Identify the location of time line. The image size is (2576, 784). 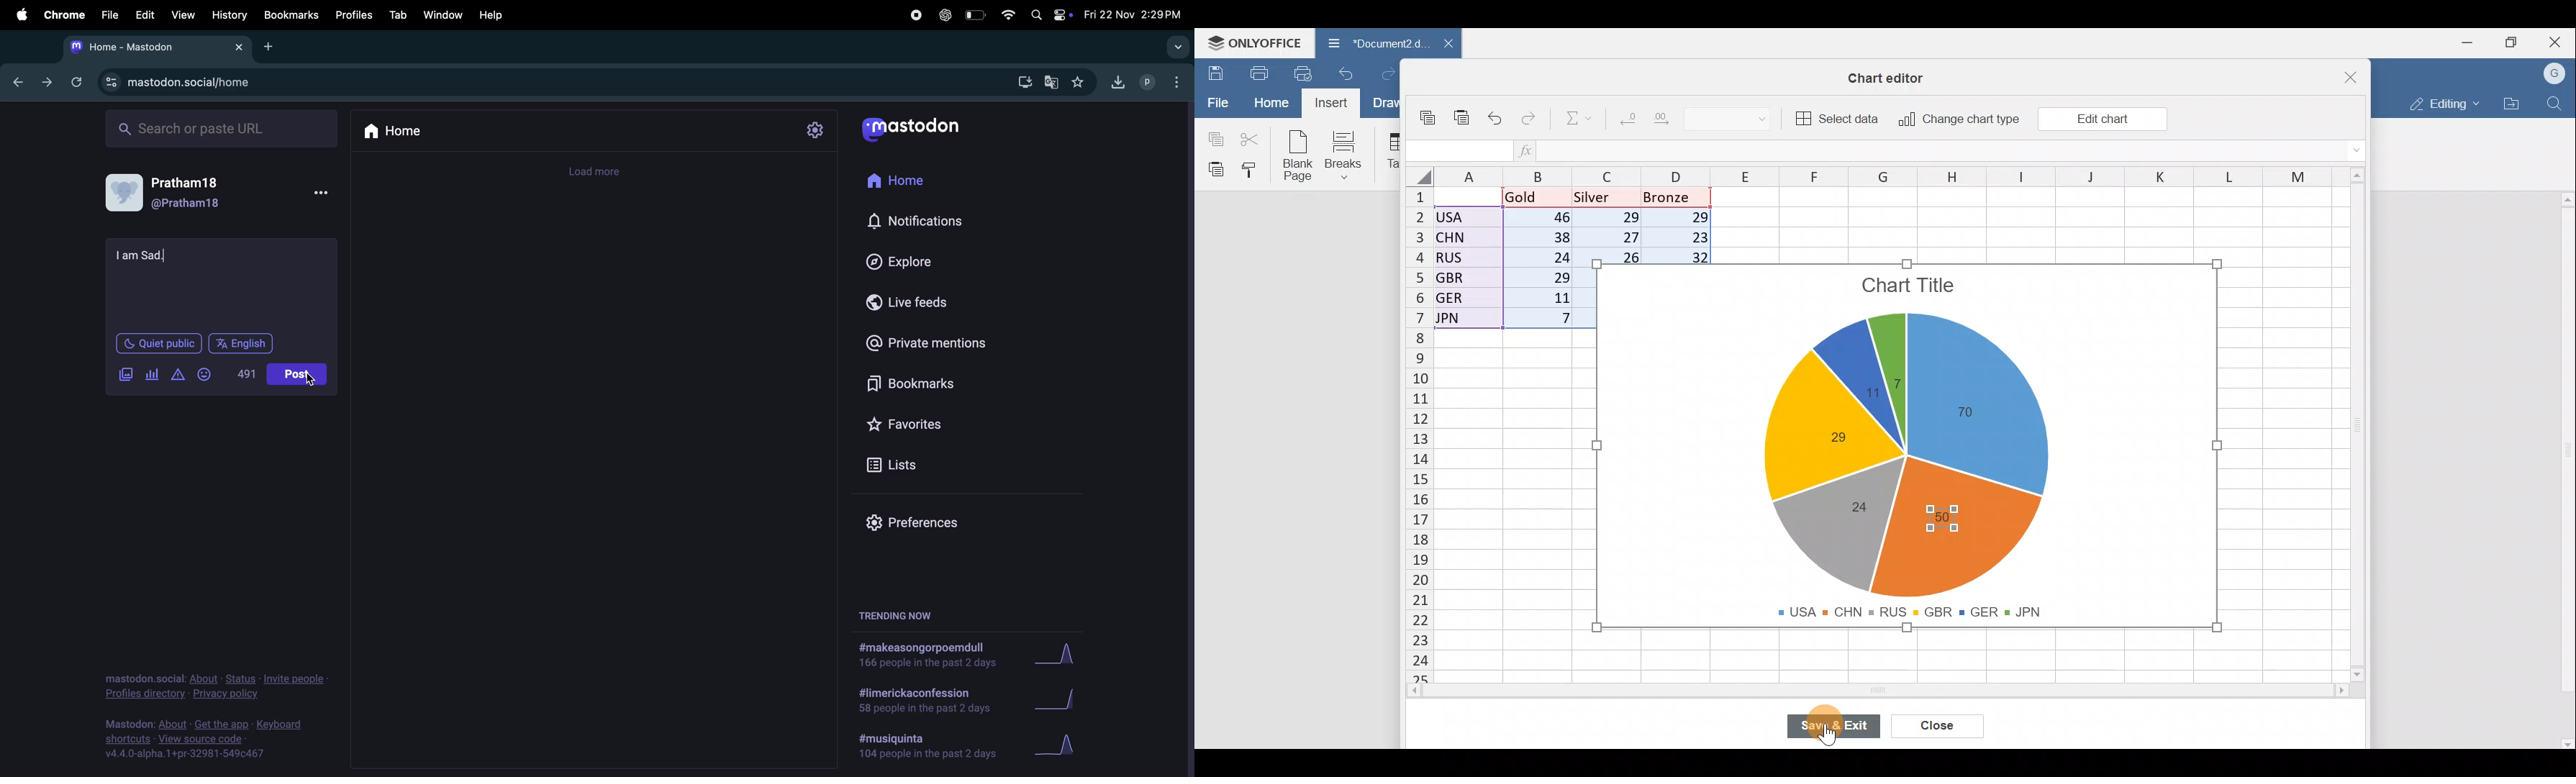
(602, 171).